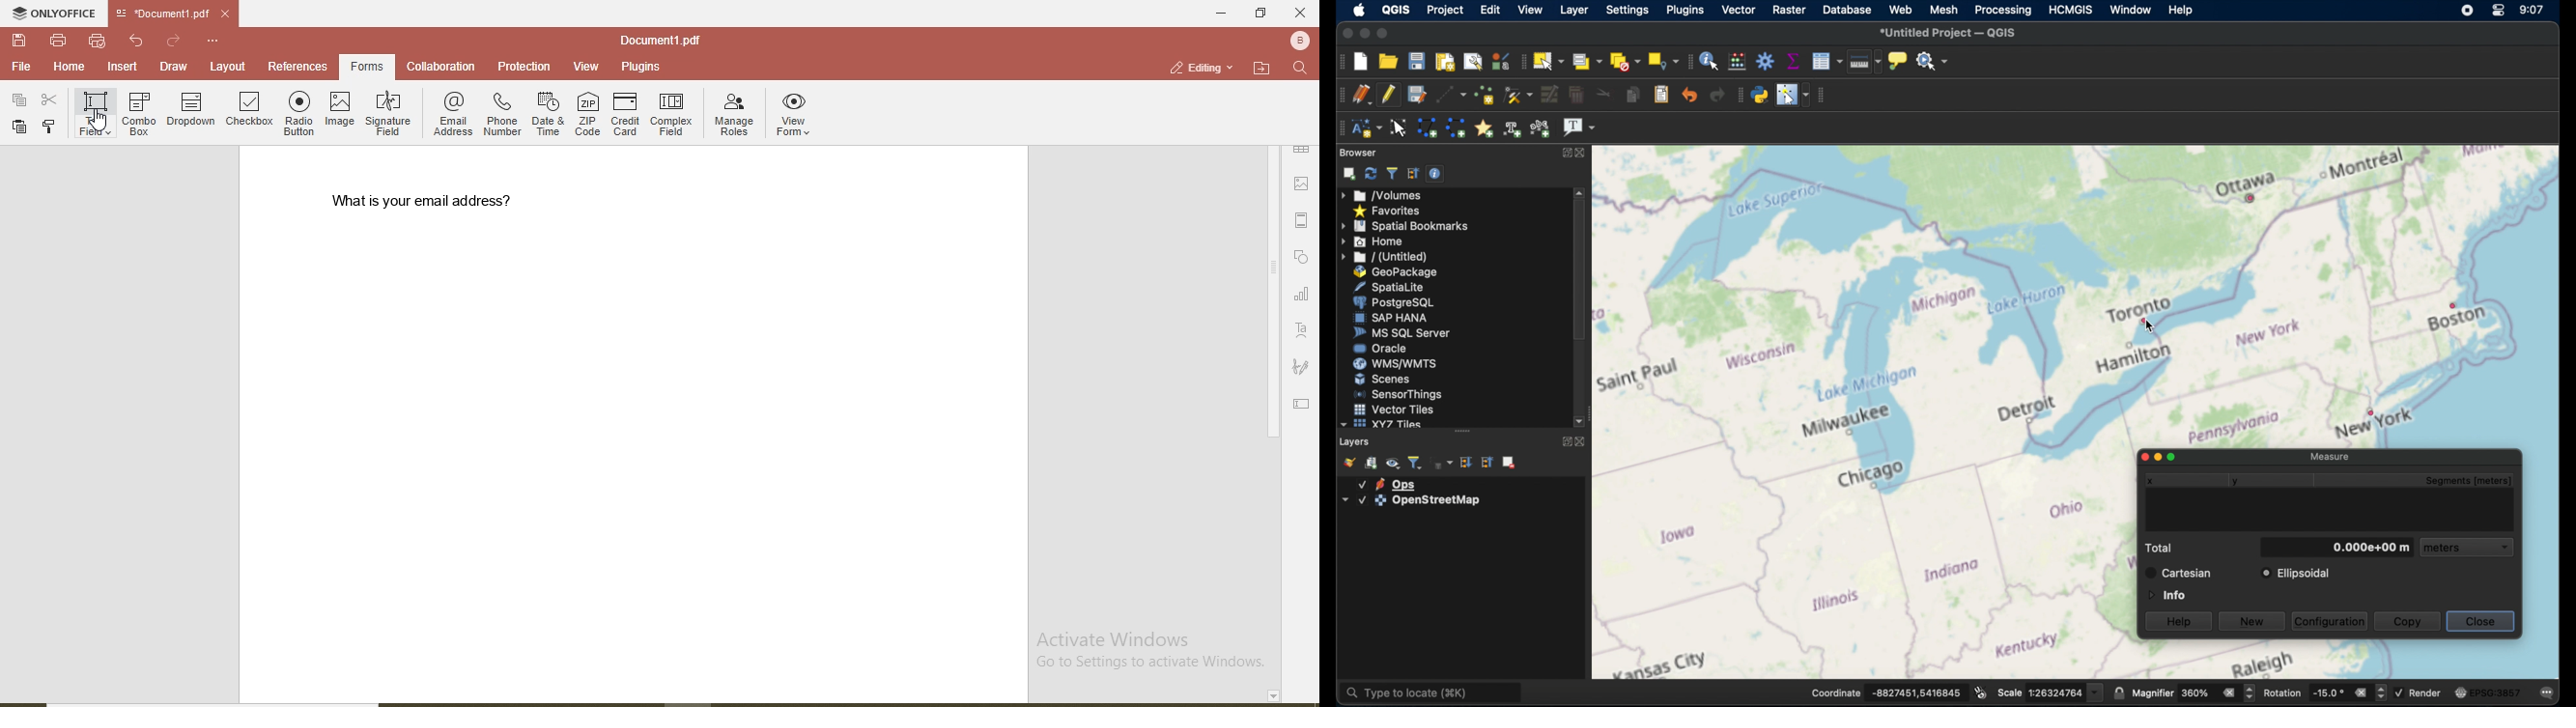  I want to click on cursor, so click(100, 125).